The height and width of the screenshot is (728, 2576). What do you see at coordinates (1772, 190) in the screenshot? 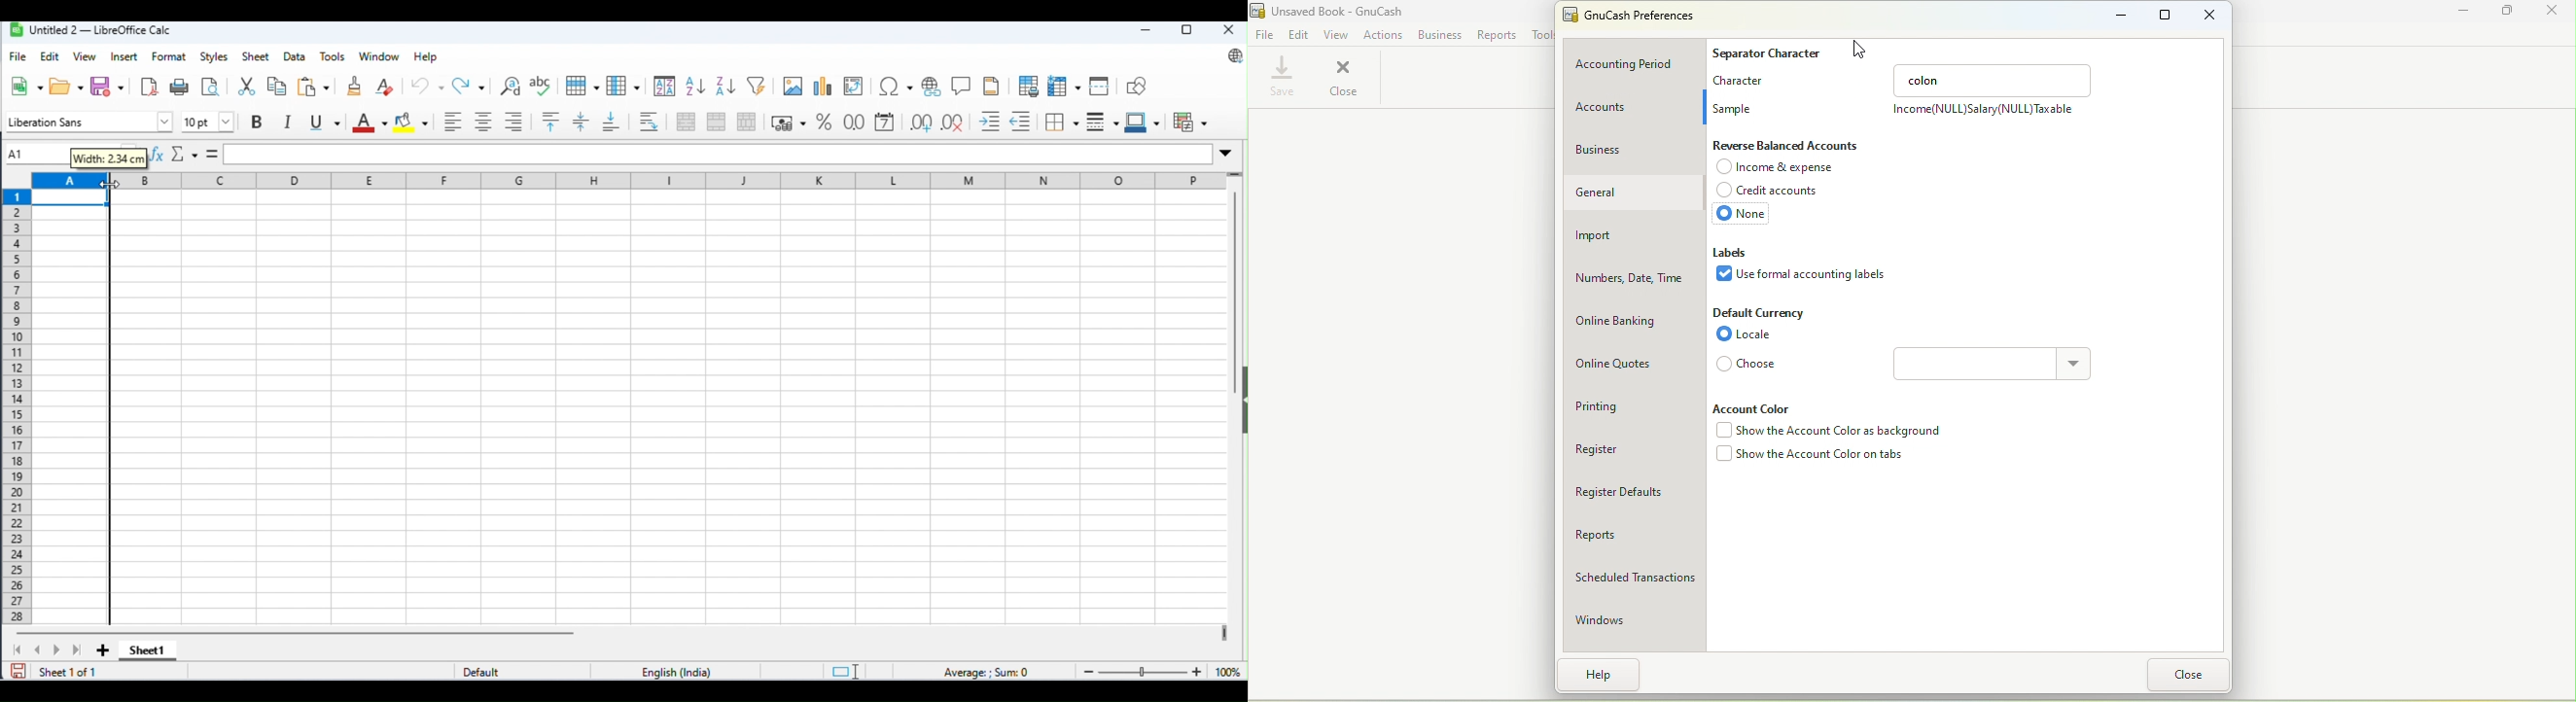
I see `Credit accounts` at bounding box center [1772, 190].